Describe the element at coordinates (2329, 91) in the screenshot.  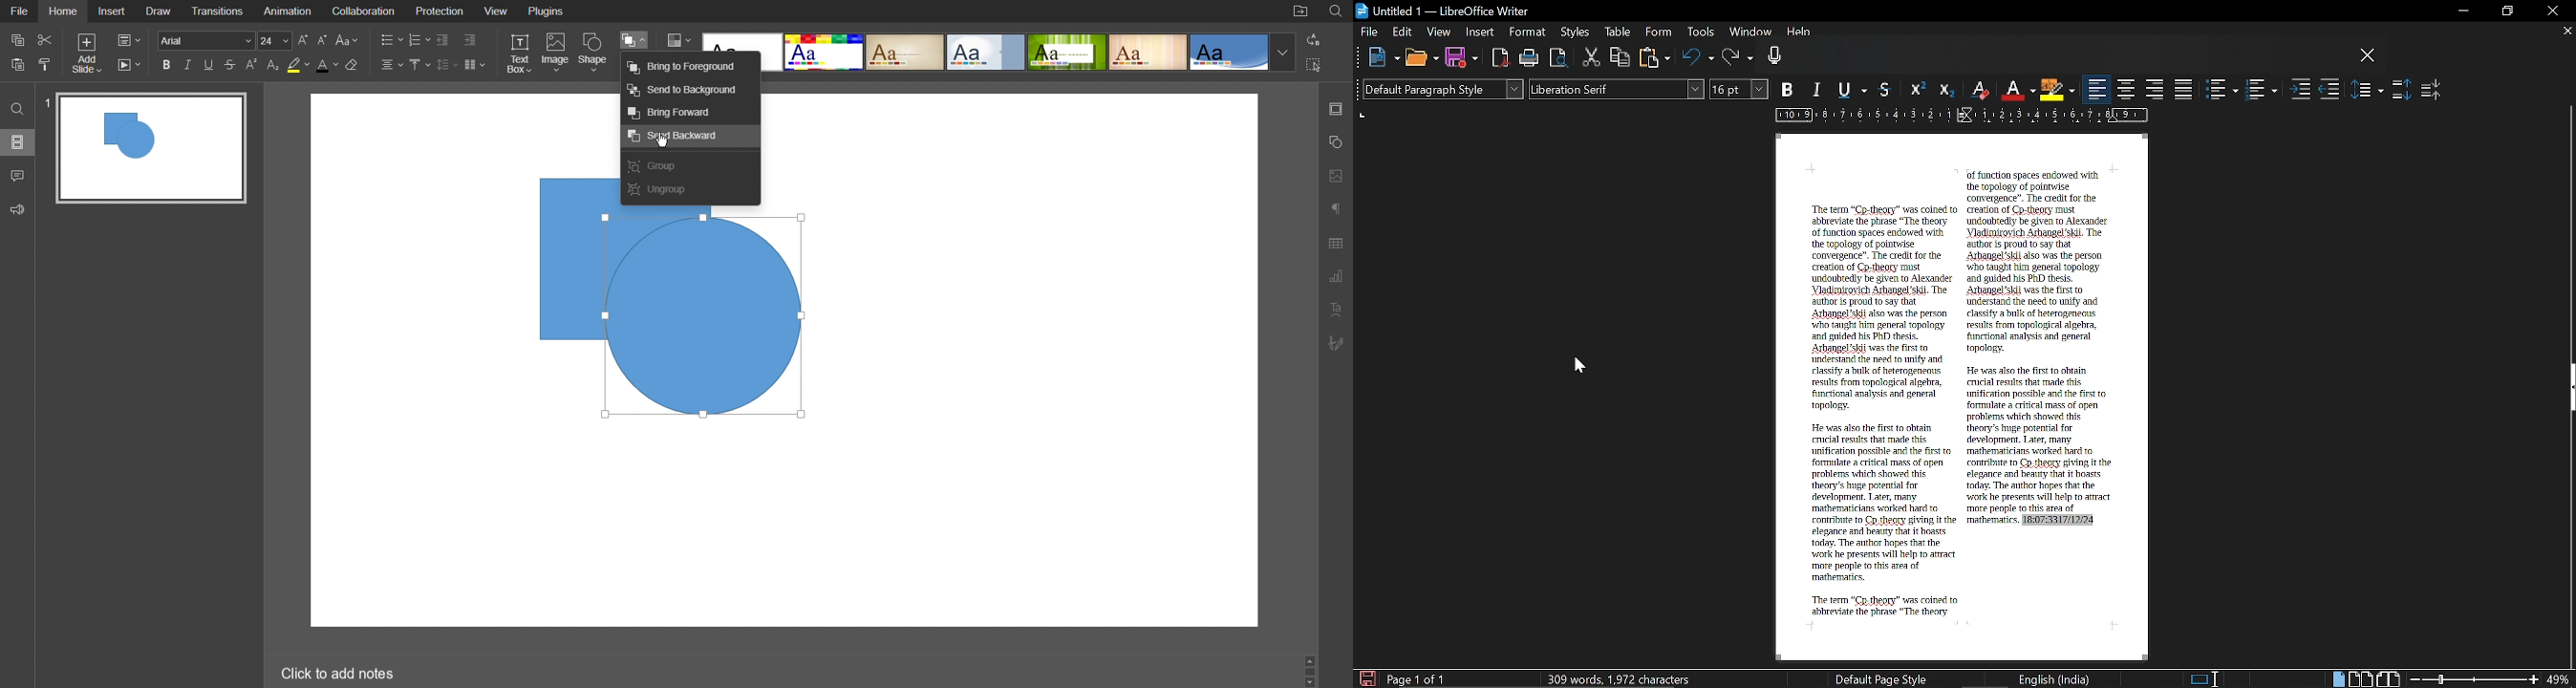
I see `Decrease indent` at that location.